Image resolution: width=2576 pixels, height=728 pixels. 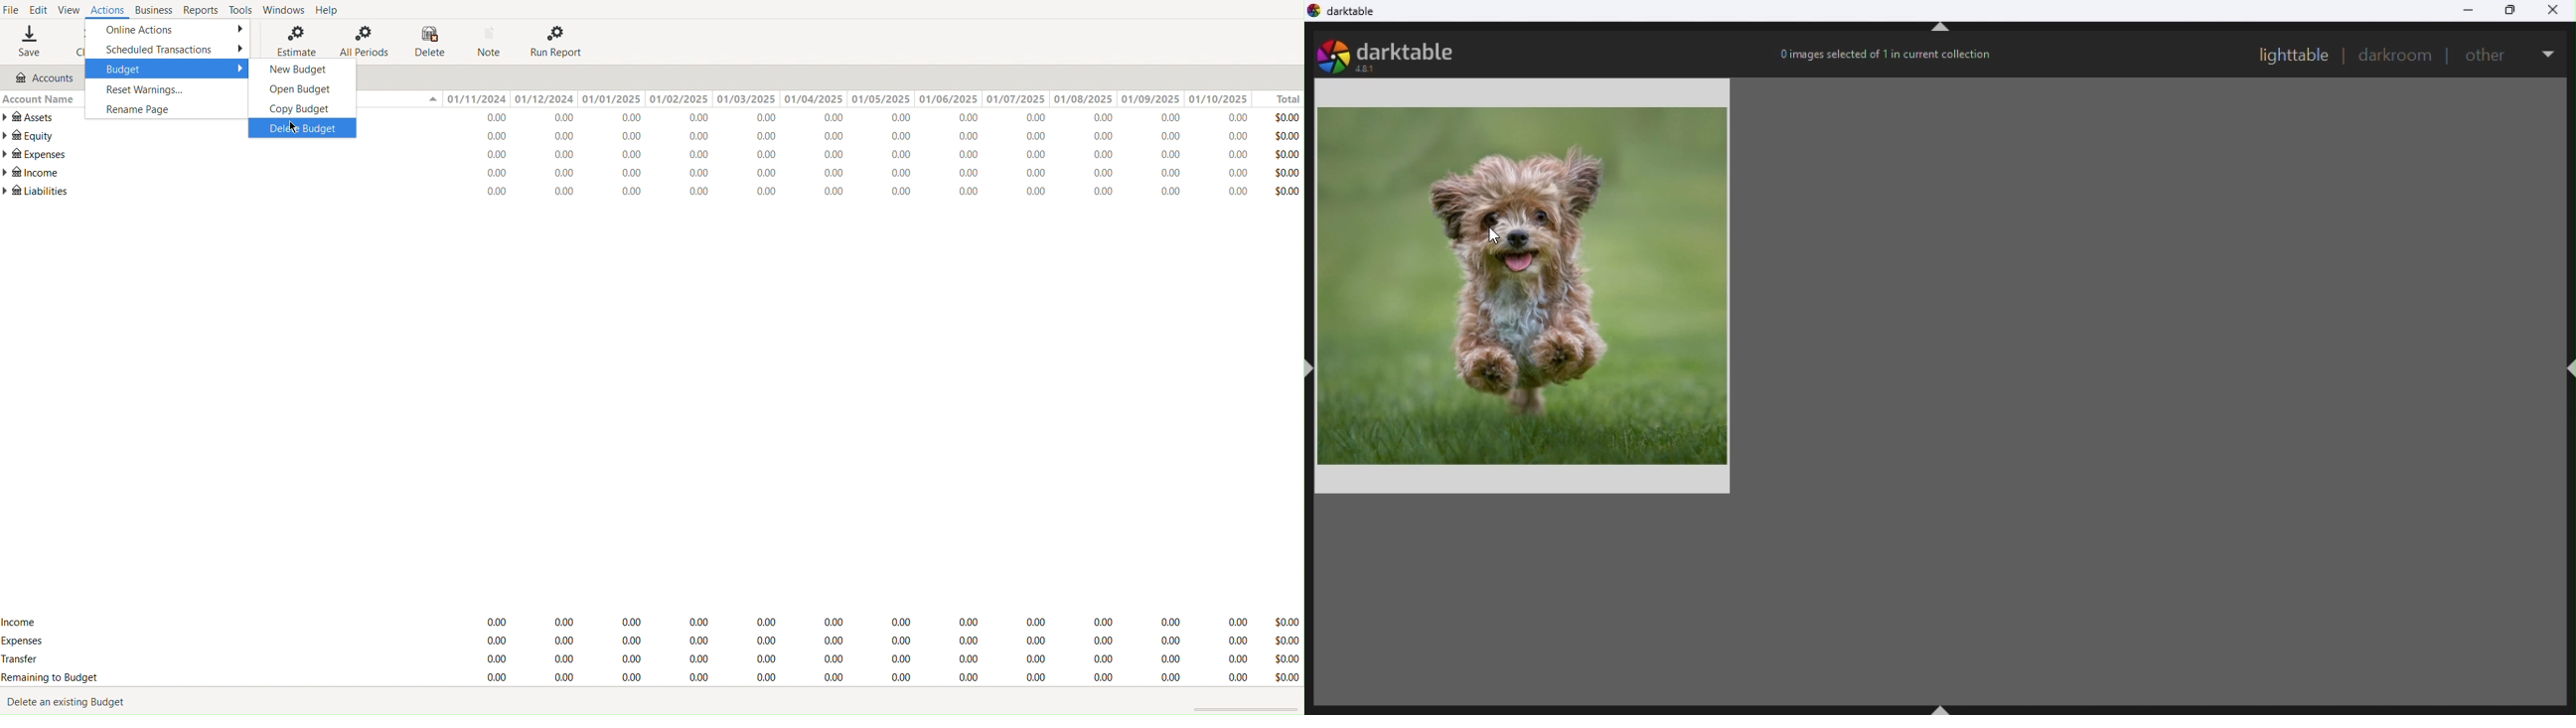 I want to click on Budget, so click(x=169, y=69).